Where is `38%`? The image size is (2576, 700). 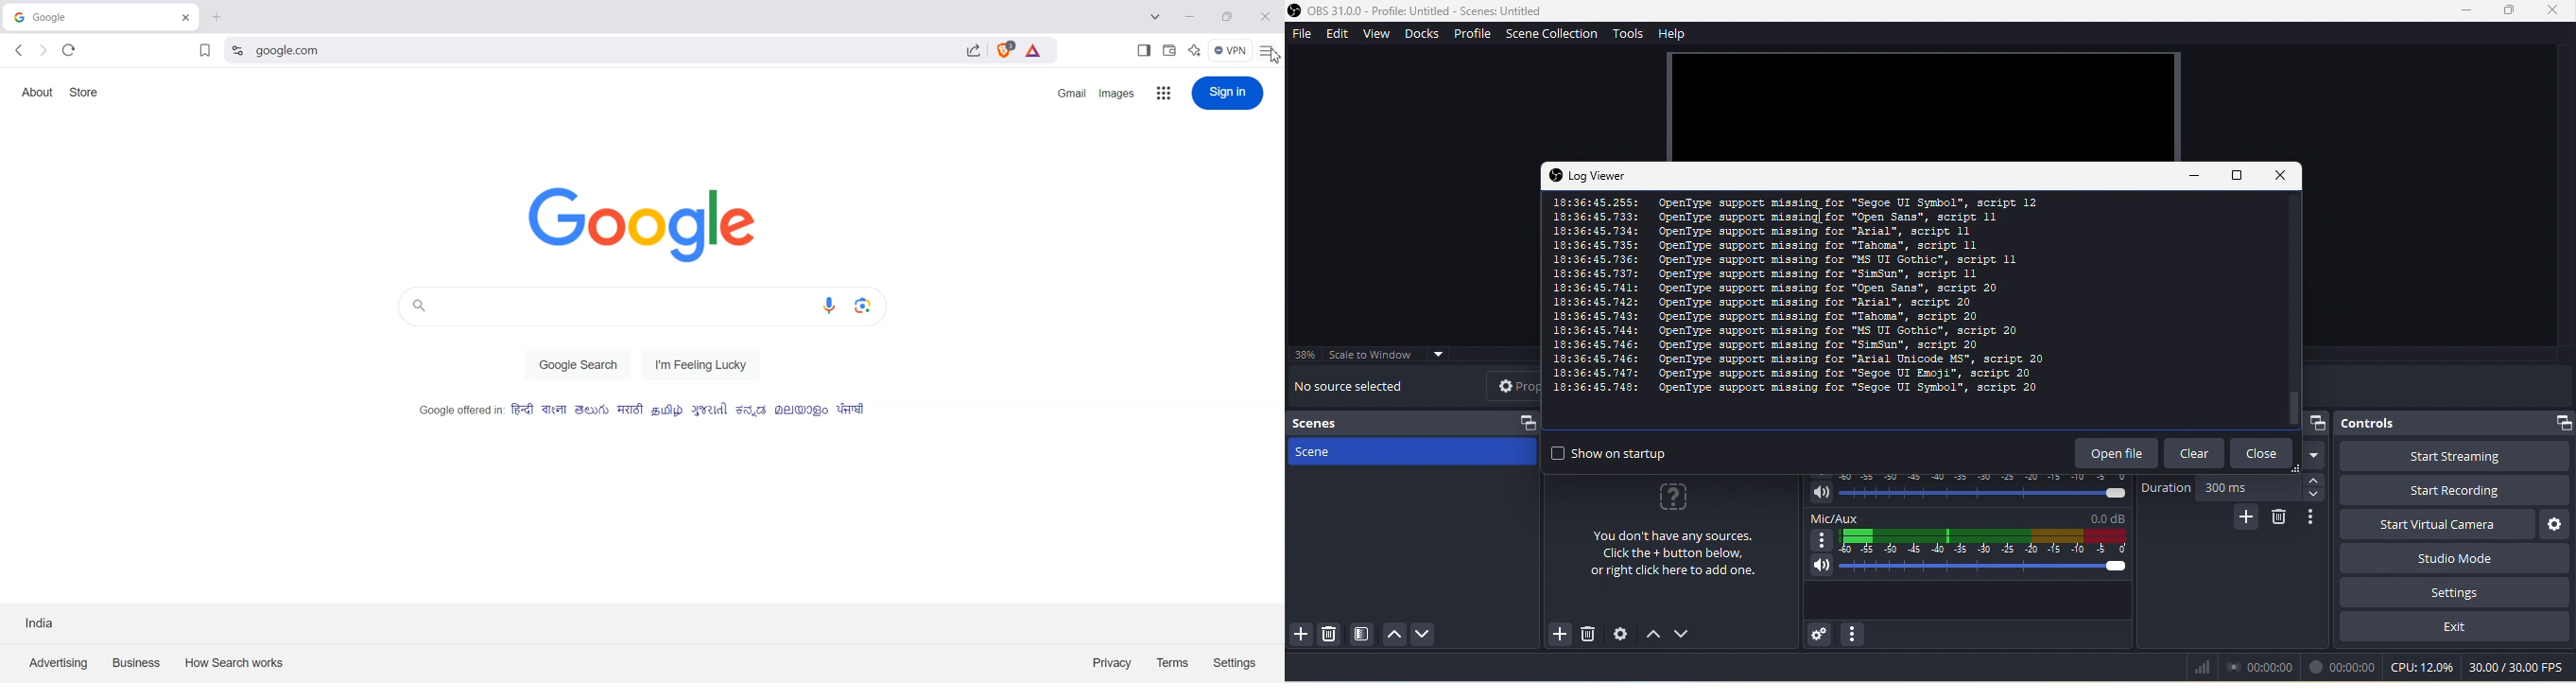
38% is located at coordinates (1306, 355).